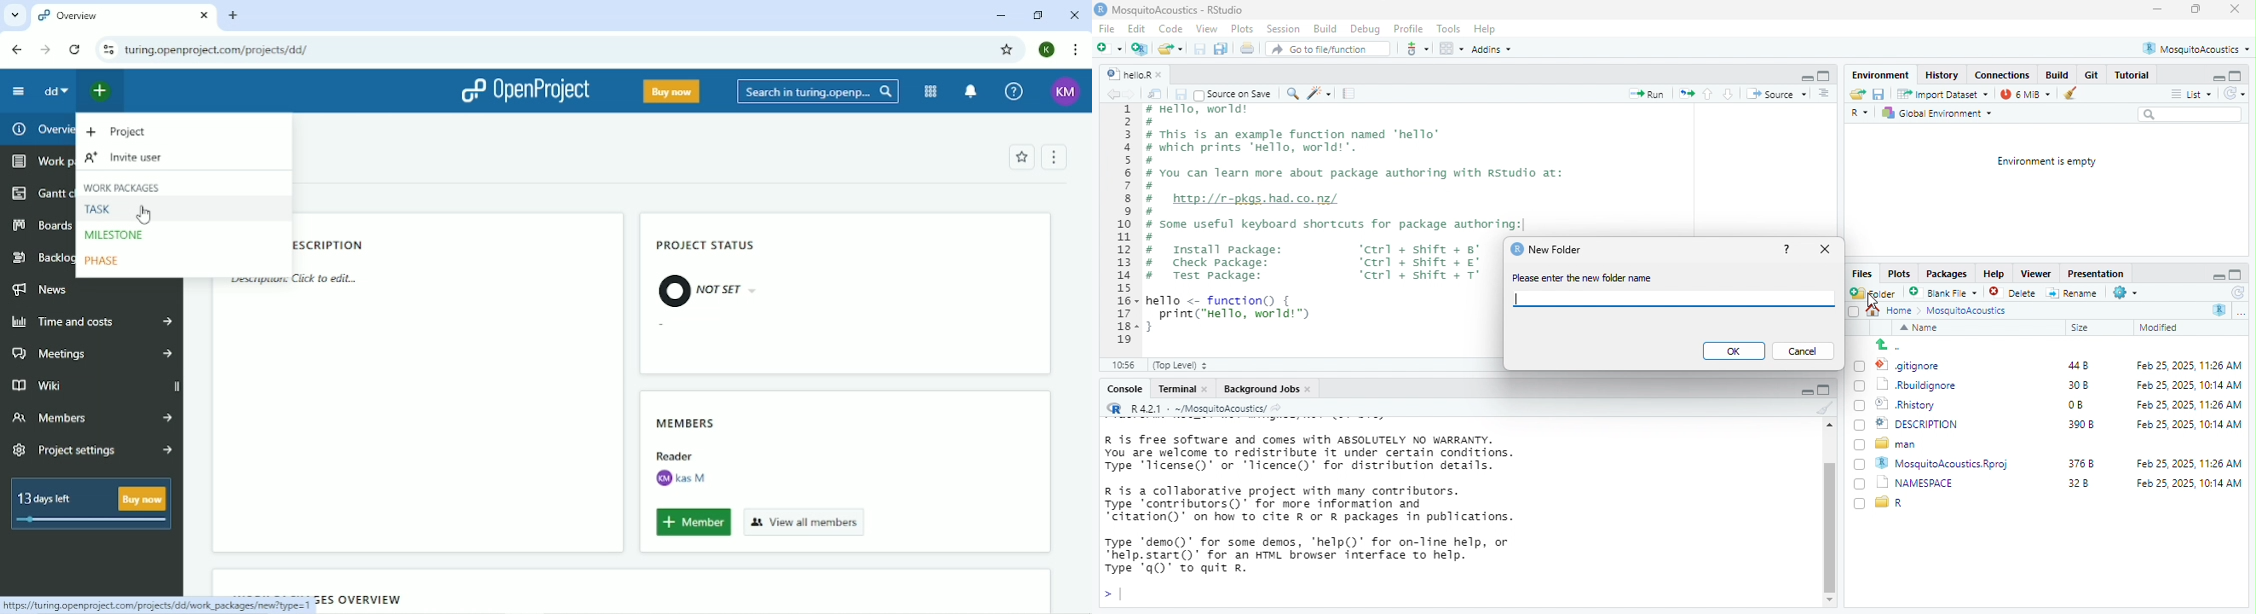 This screenshot has width=2268, height=616. I want to click on r studio logo, so click(2219, 310).